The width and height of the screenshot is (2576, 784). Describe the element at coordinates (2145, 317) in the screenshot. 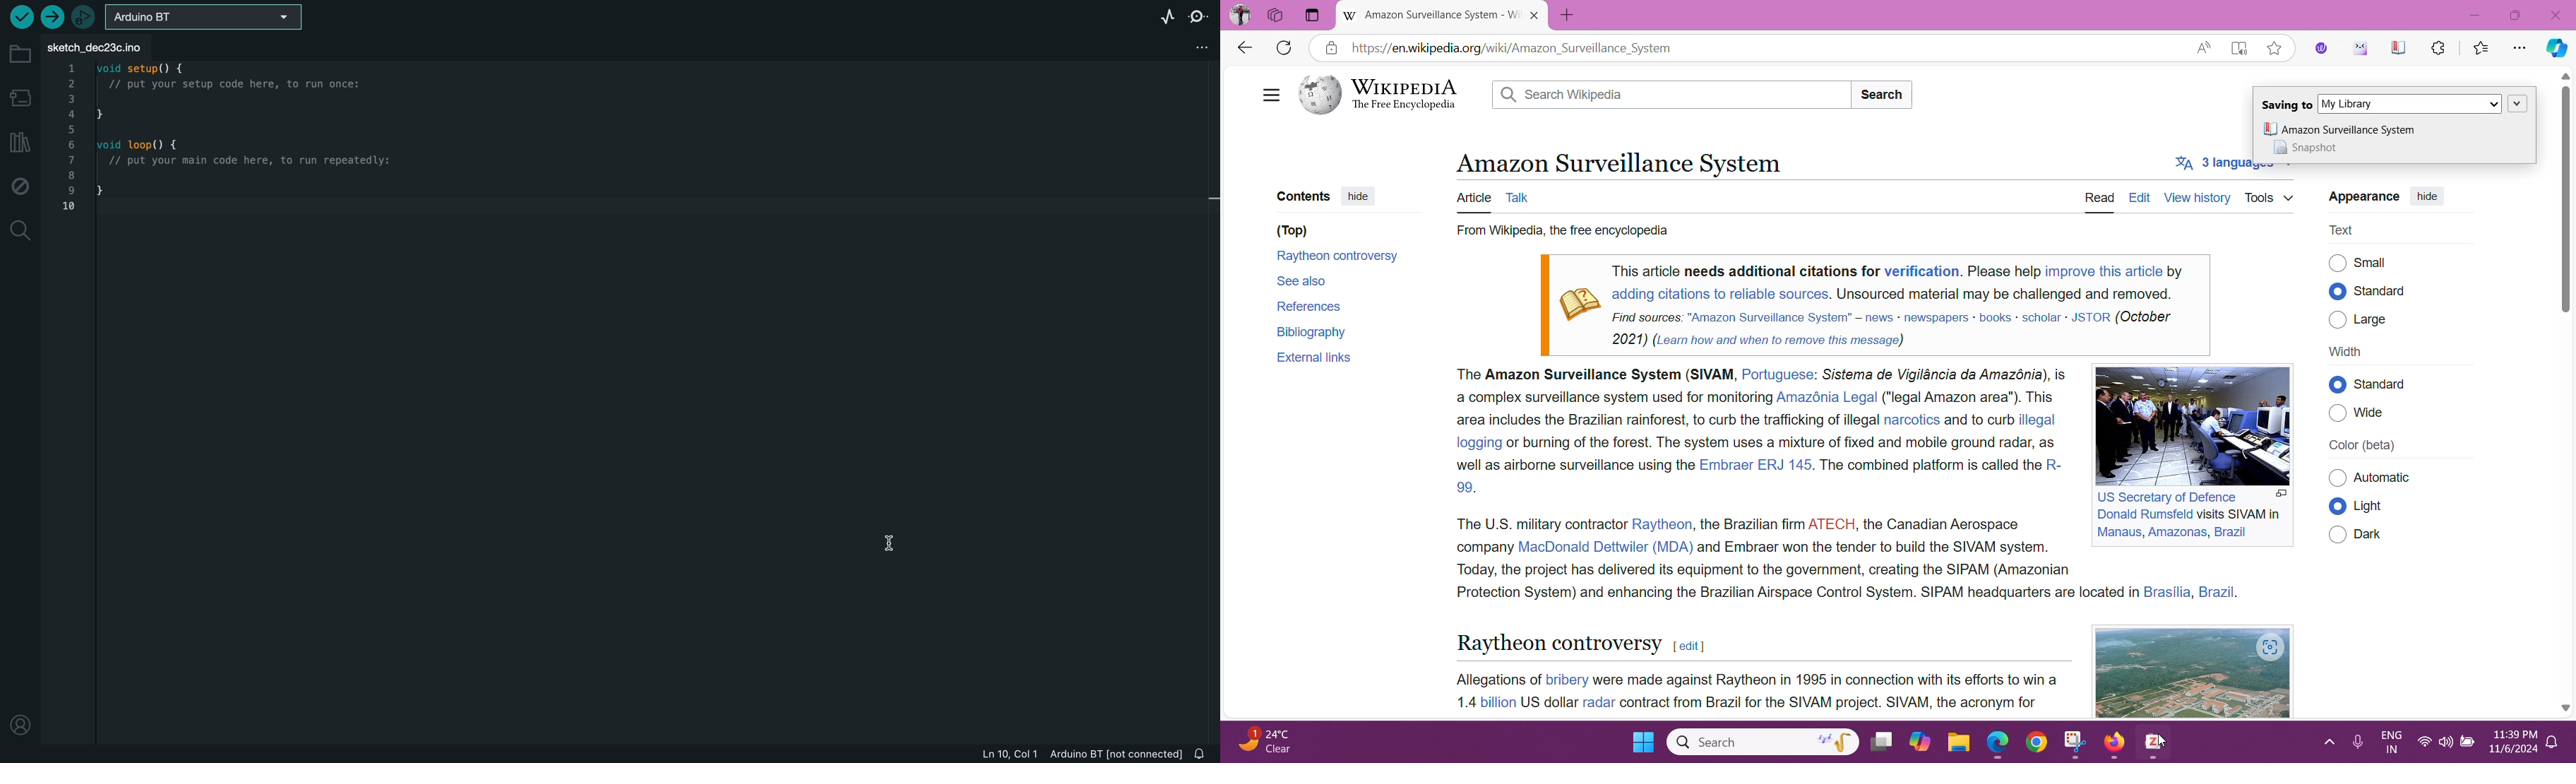

I see `(October` at that location.